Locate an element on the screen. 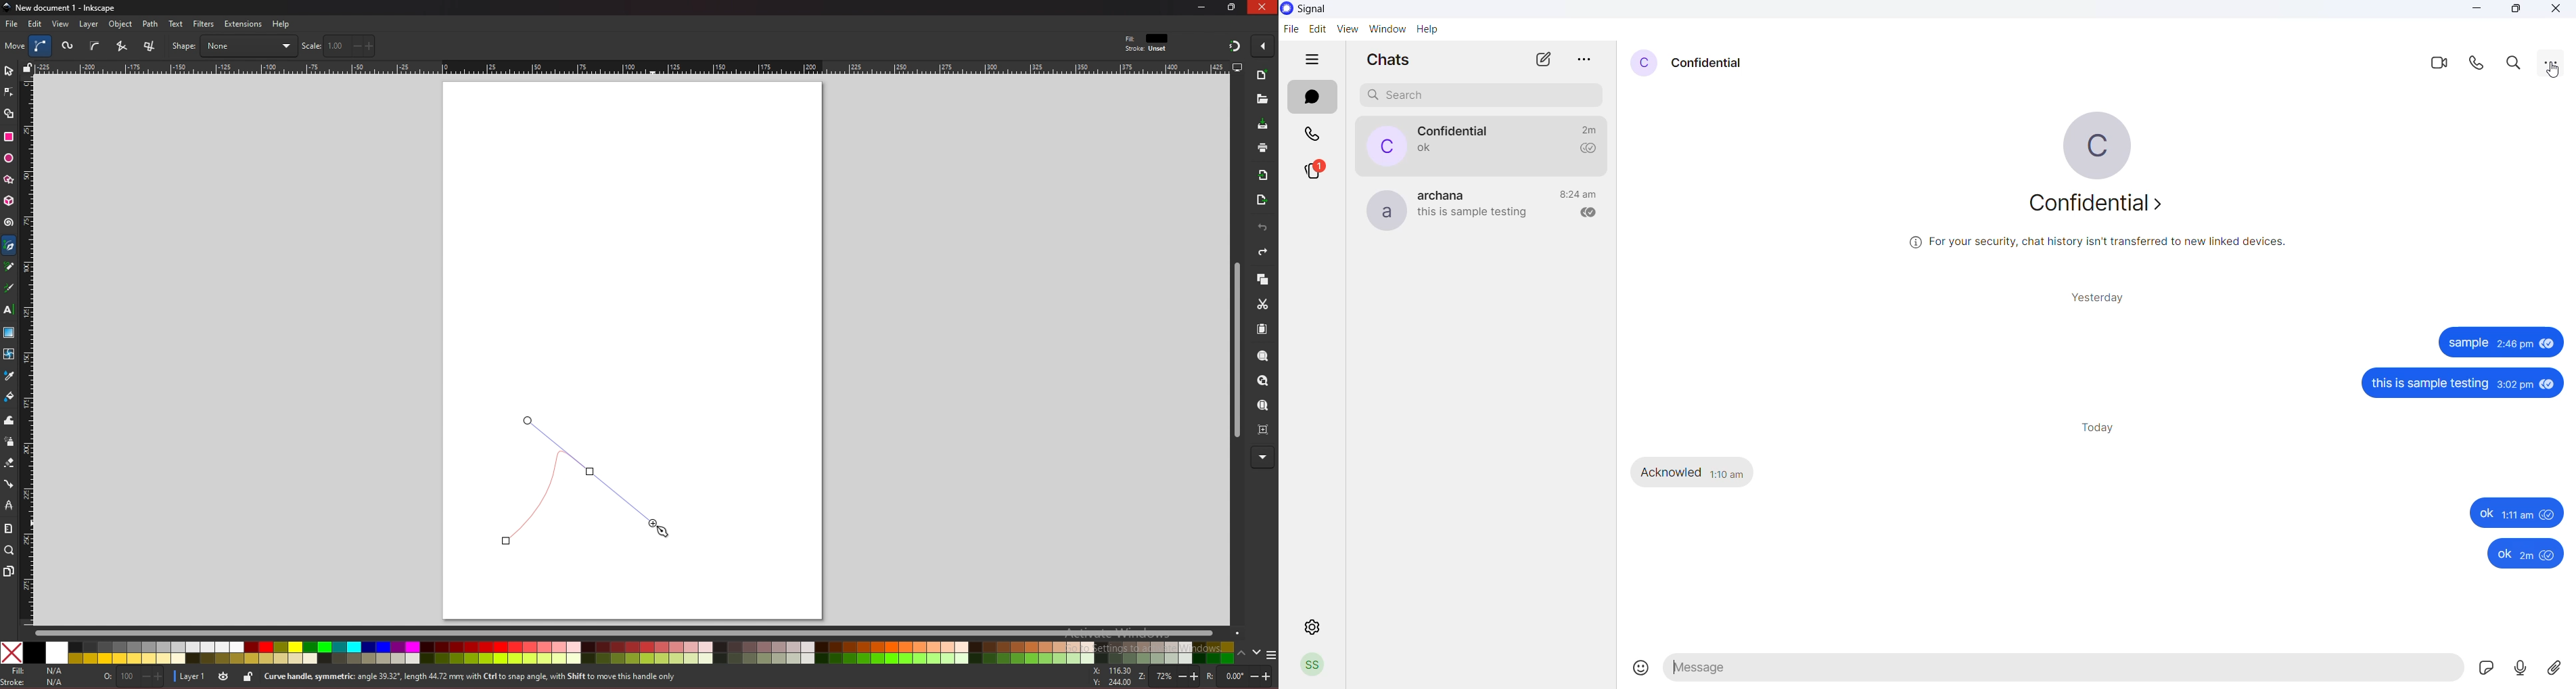 This screenshot has height=700, width=2576. cut is located at coordinates (1263, 305).